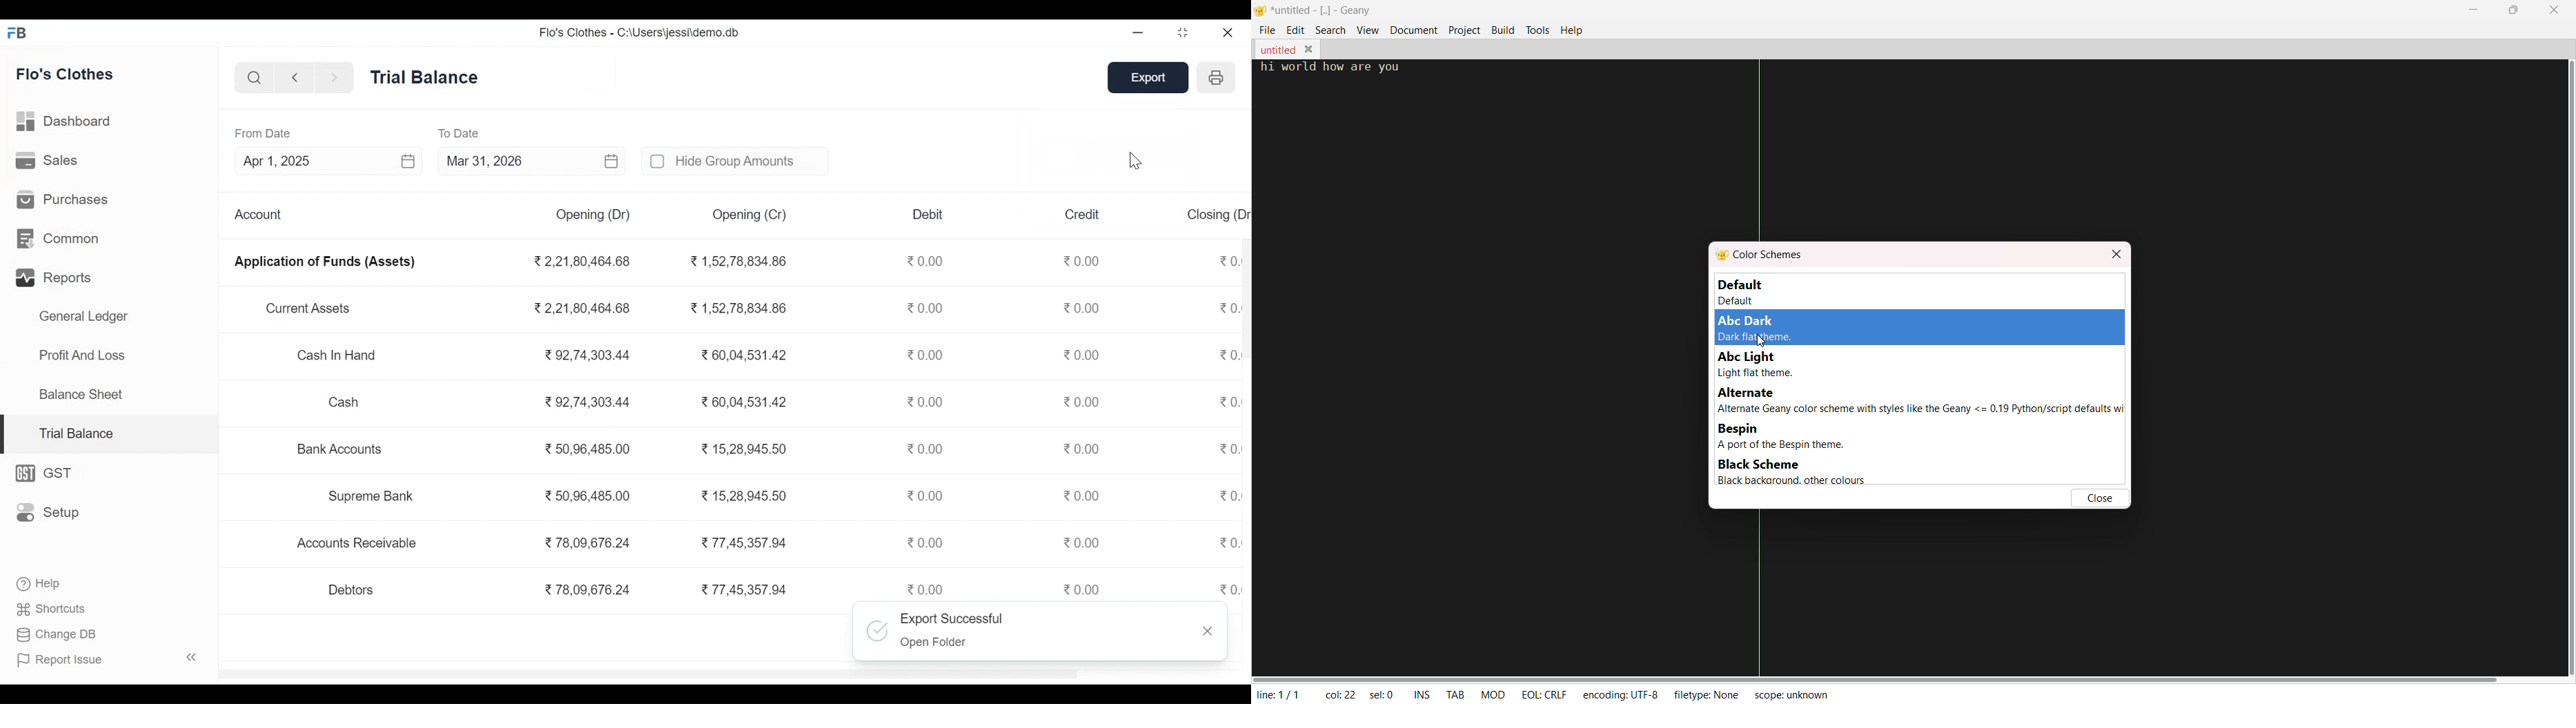 This screenshot has width=2576, height=728. What do you see at coordinates (342, 448) in the screenshot?
I see `Bank Accounts` at bounding box center [342, 448].